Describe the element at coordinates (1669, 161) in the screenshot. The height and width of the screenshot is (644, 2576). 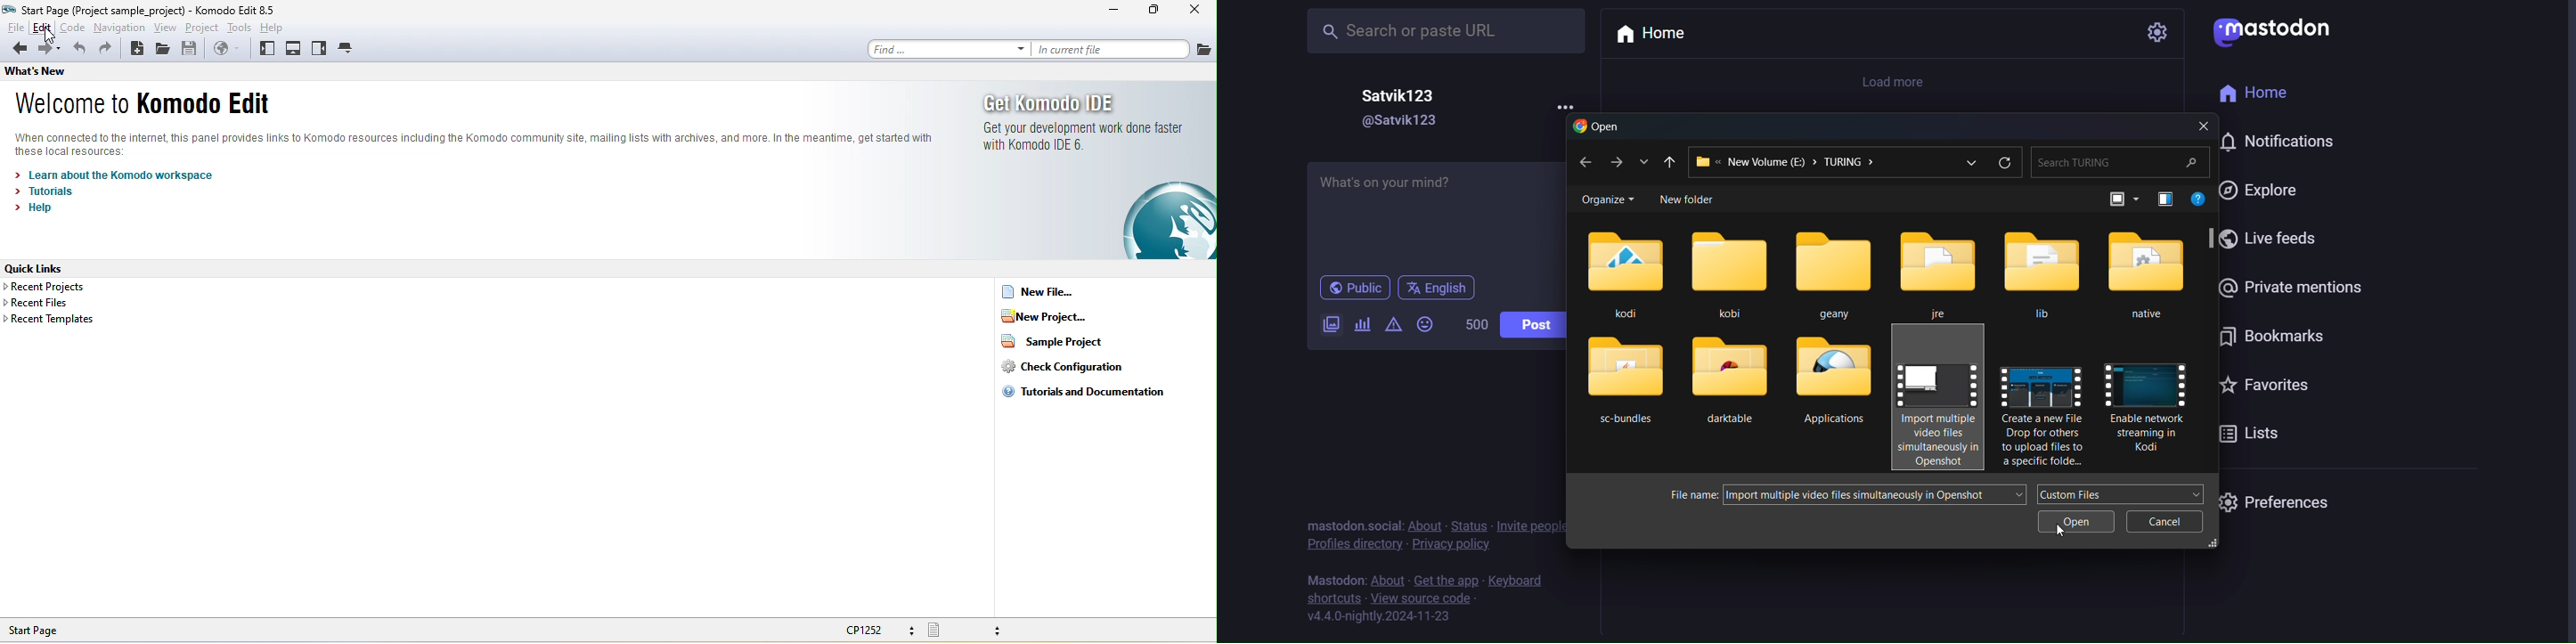
I see `previous` at that location.